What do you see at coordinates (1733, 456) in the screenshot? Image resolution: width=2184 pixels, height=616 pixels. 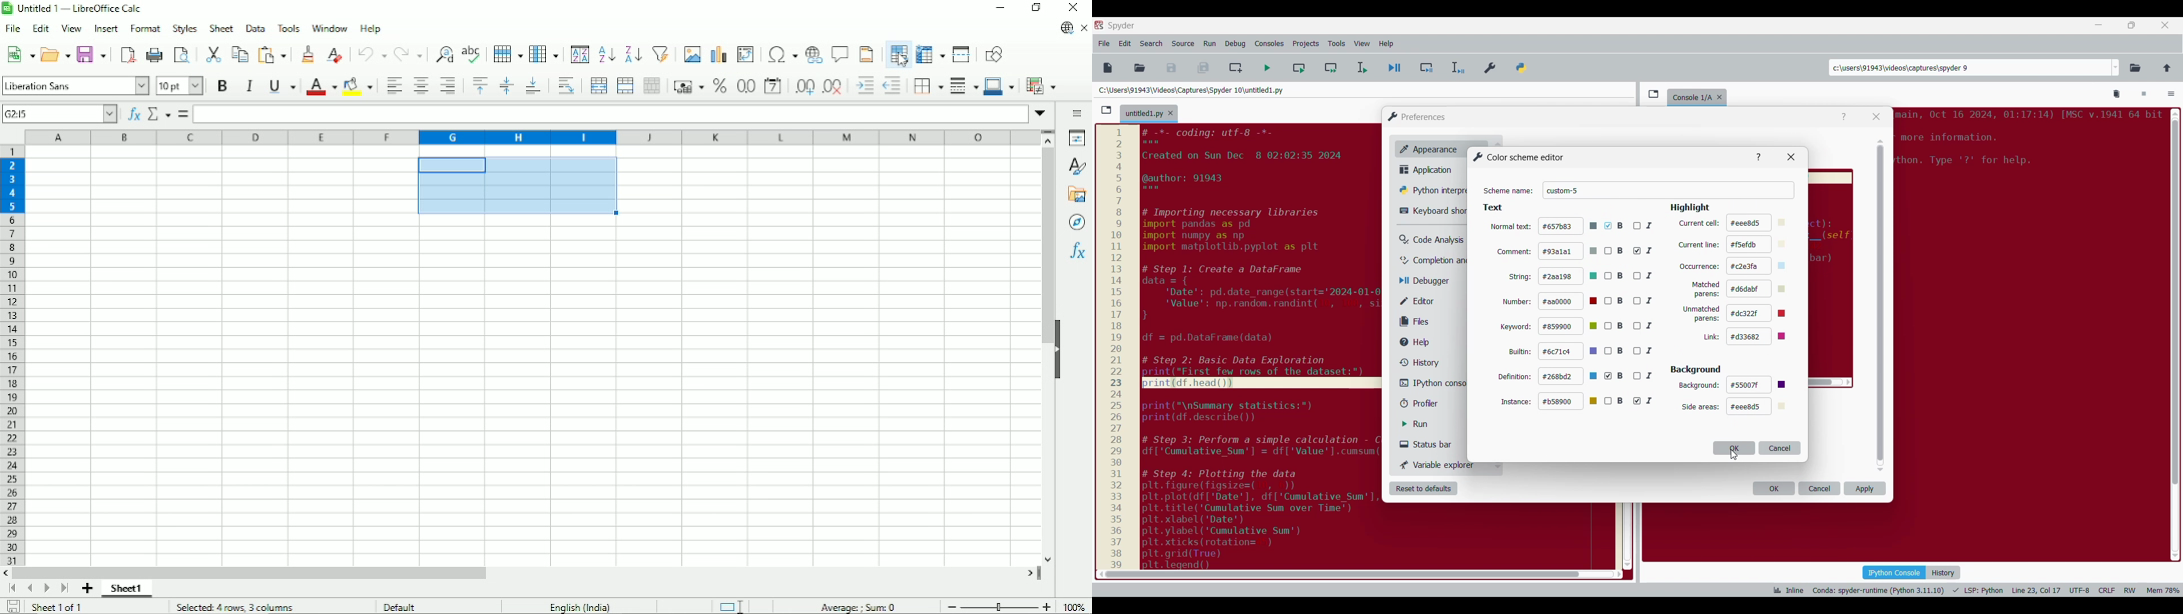 I see `cursor` at bounding box center [1733, 456].